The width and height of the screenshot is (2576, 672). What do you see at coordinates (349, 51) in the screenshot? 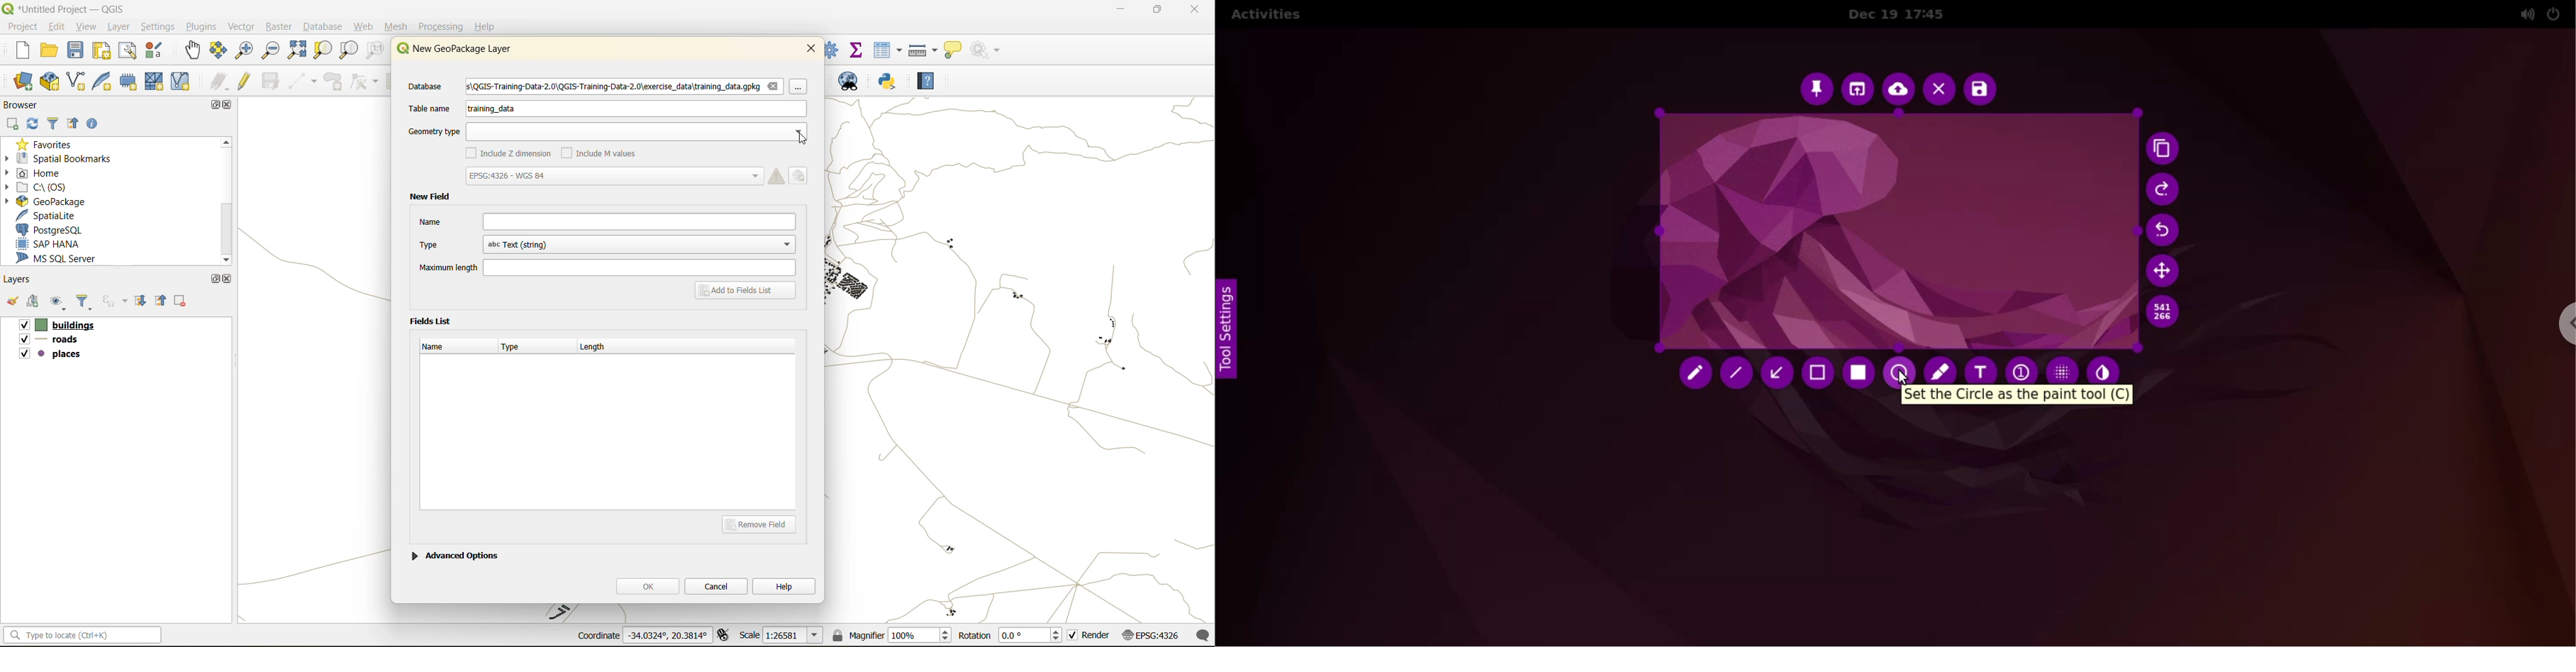
I see `zoom layer` at bounding box center [349, 51].